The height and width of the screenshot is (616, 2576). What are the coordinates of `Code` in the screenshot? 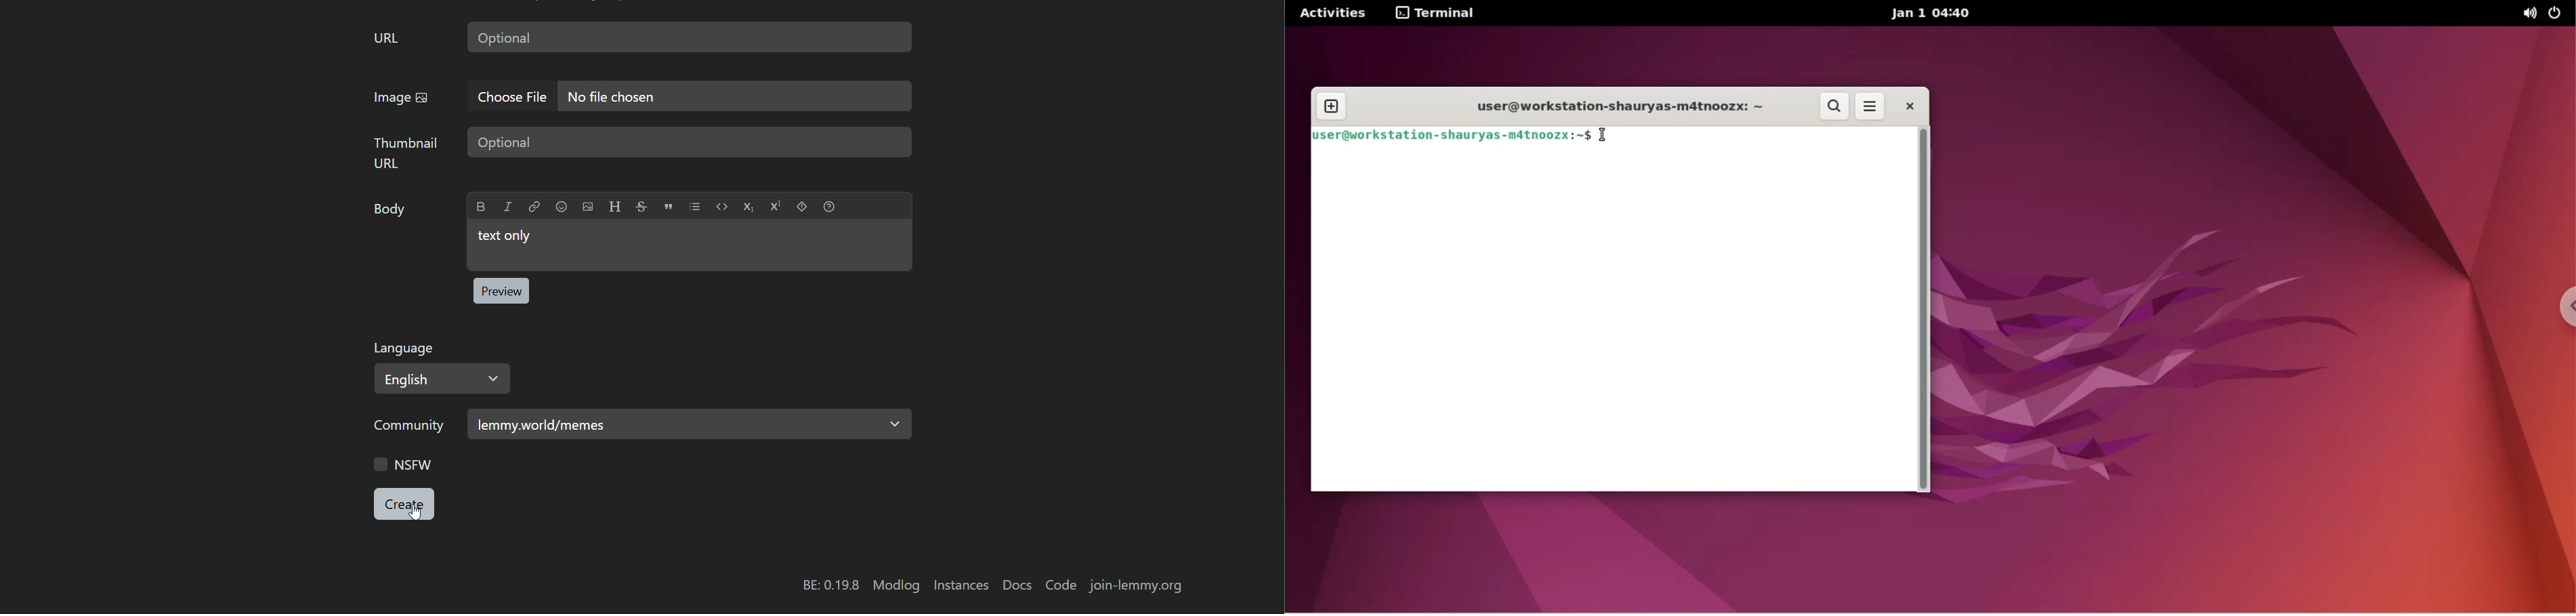 It's located at (722, 206).